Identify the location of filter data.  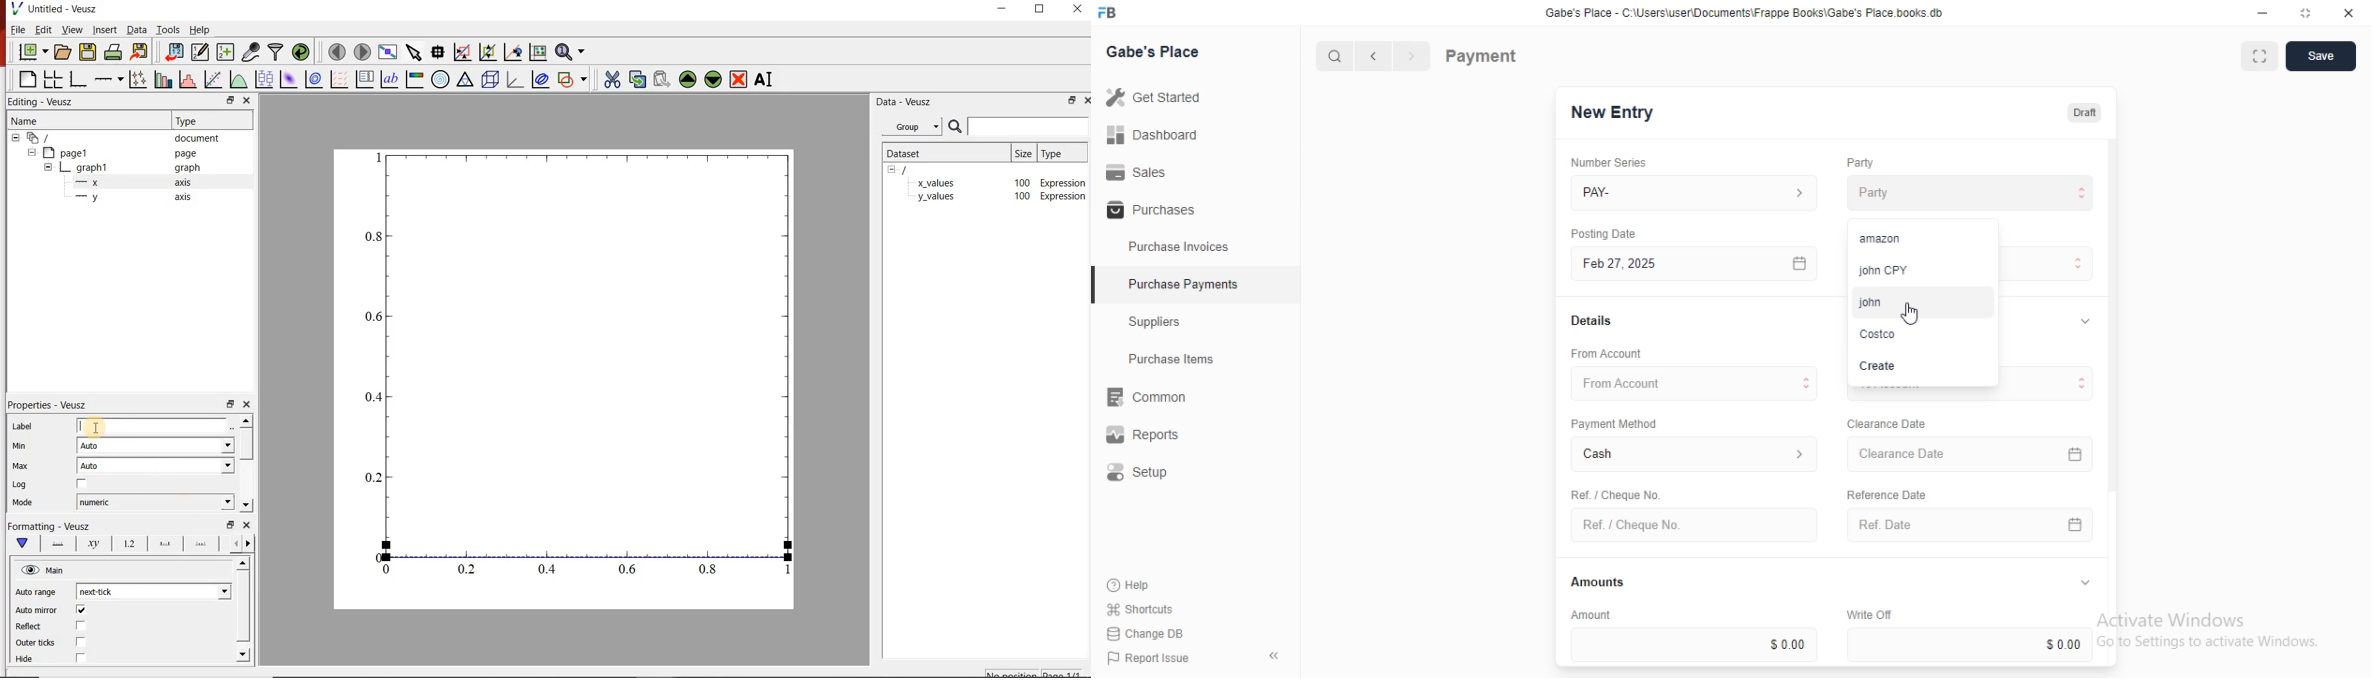
(276, 52).